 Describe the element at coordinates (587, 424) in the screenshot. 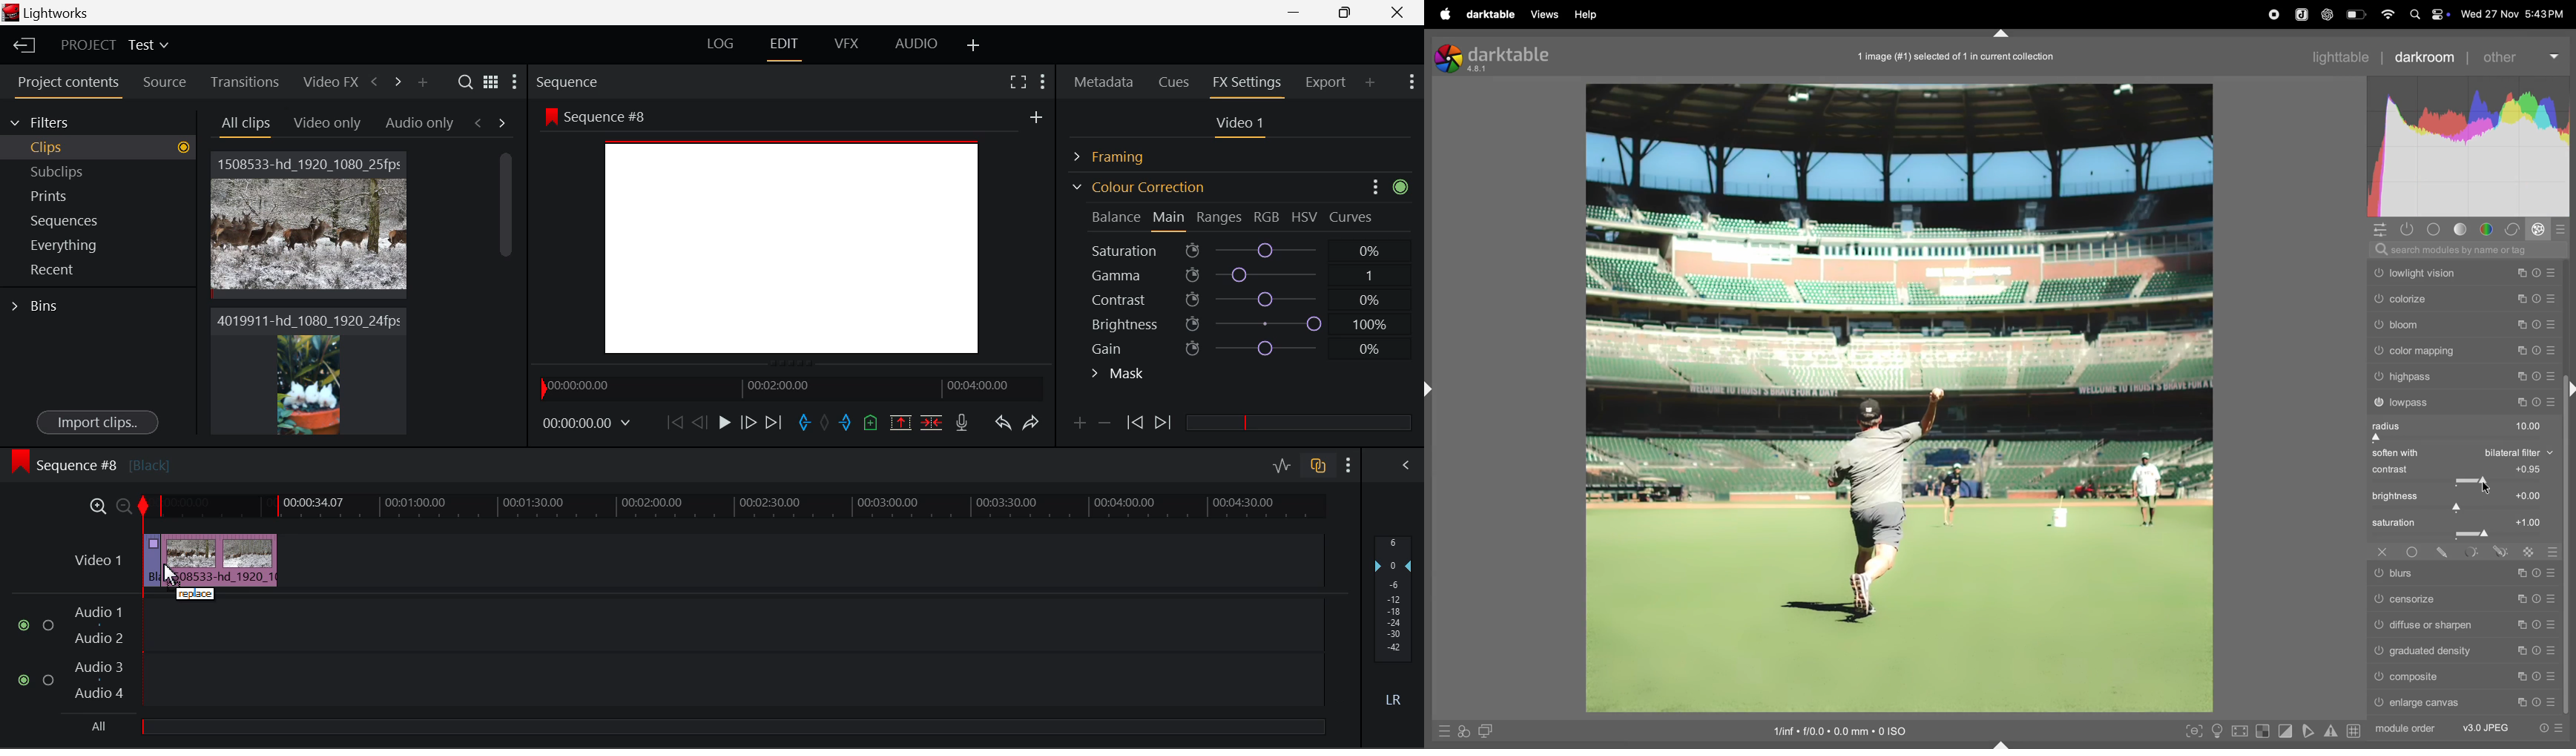

I see `Frame Time` at that location.